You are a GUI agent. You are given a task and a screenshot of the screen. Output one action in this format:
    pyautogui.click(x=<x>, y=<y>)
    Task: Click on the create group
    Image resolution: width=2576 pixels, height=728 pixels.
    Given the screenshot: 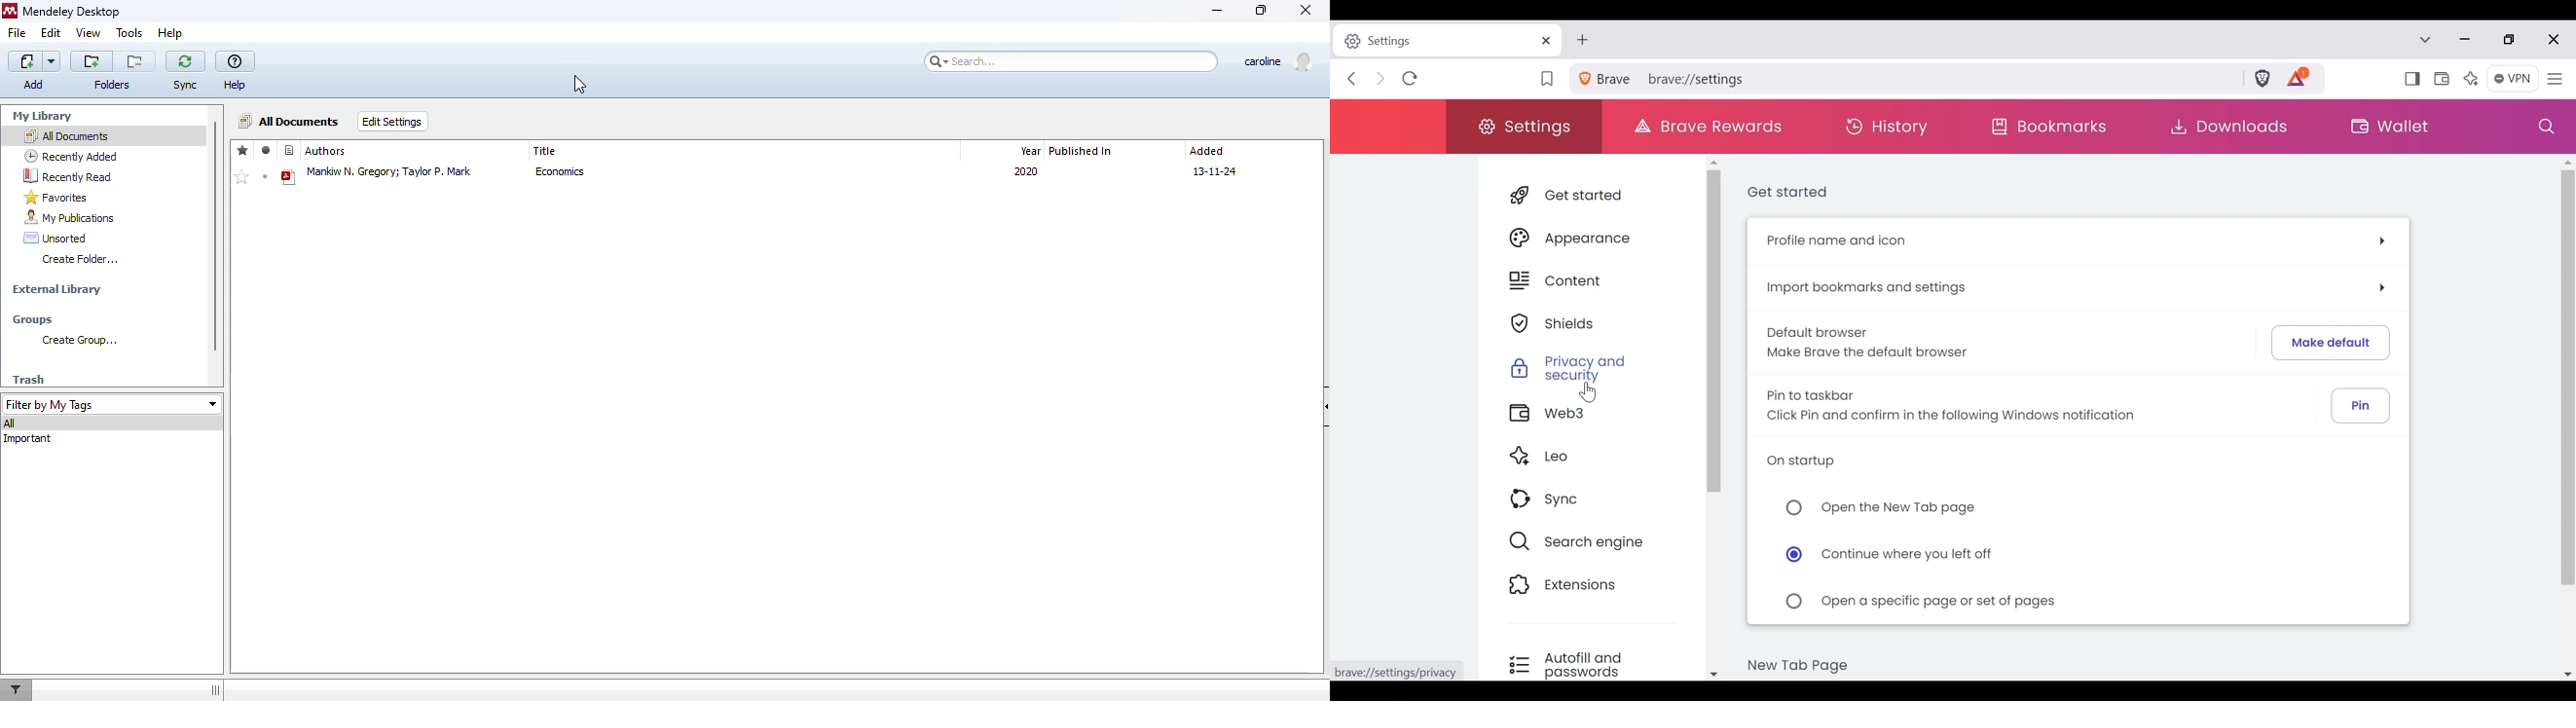 What is the action you would take?
    pyautogui.click(x=78, y=341)
    